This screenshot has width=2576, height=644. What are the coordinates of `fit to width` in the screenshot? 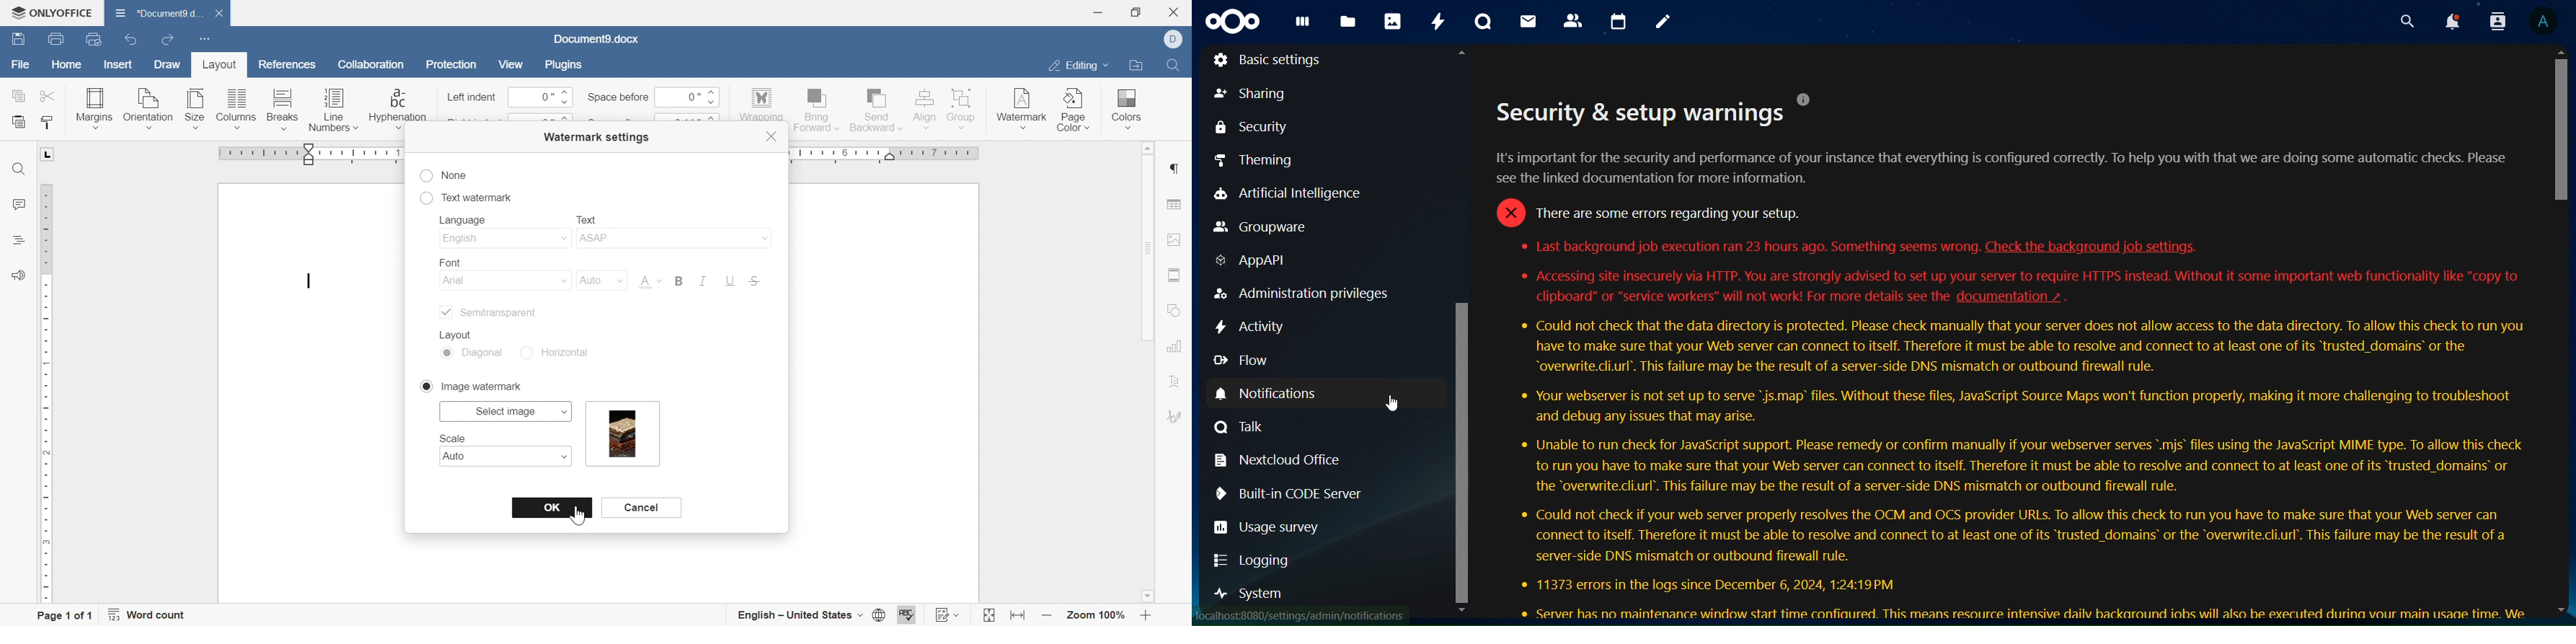 It's located at (1016, 618).